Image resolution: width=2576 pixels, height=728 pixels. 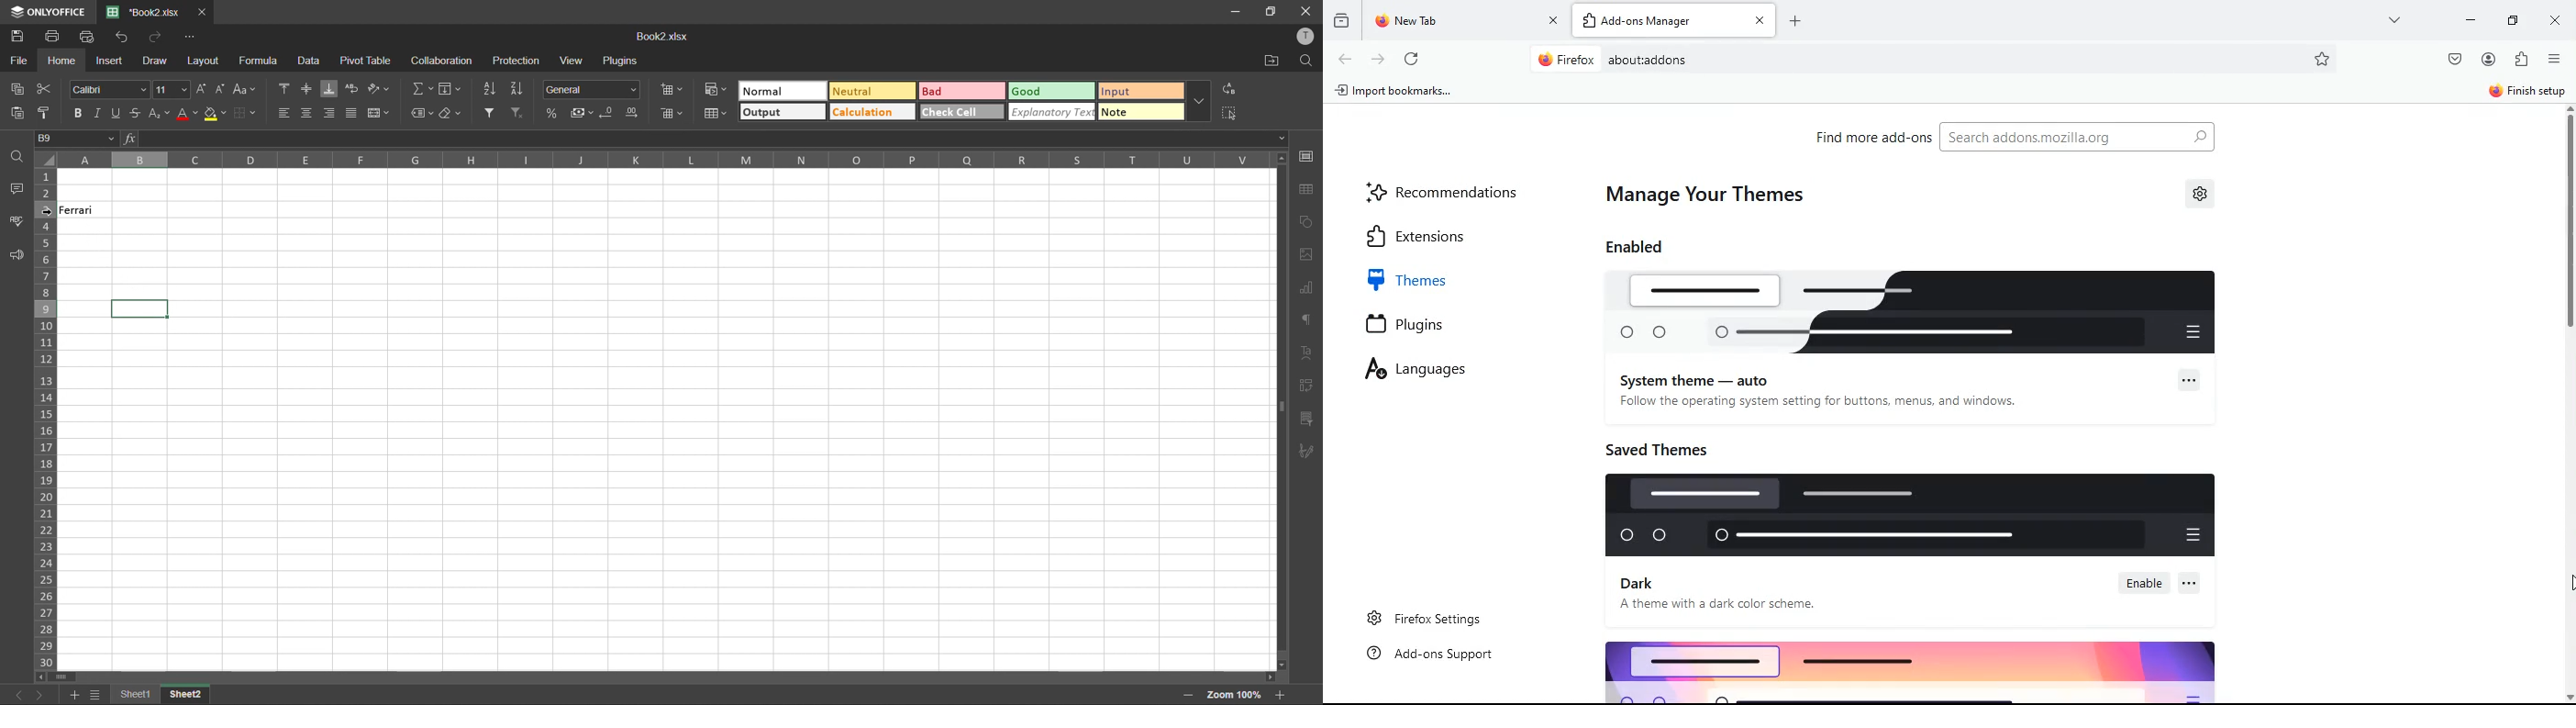 I want to click on A theme with a dark scheme, so click(x=1728, y=604).